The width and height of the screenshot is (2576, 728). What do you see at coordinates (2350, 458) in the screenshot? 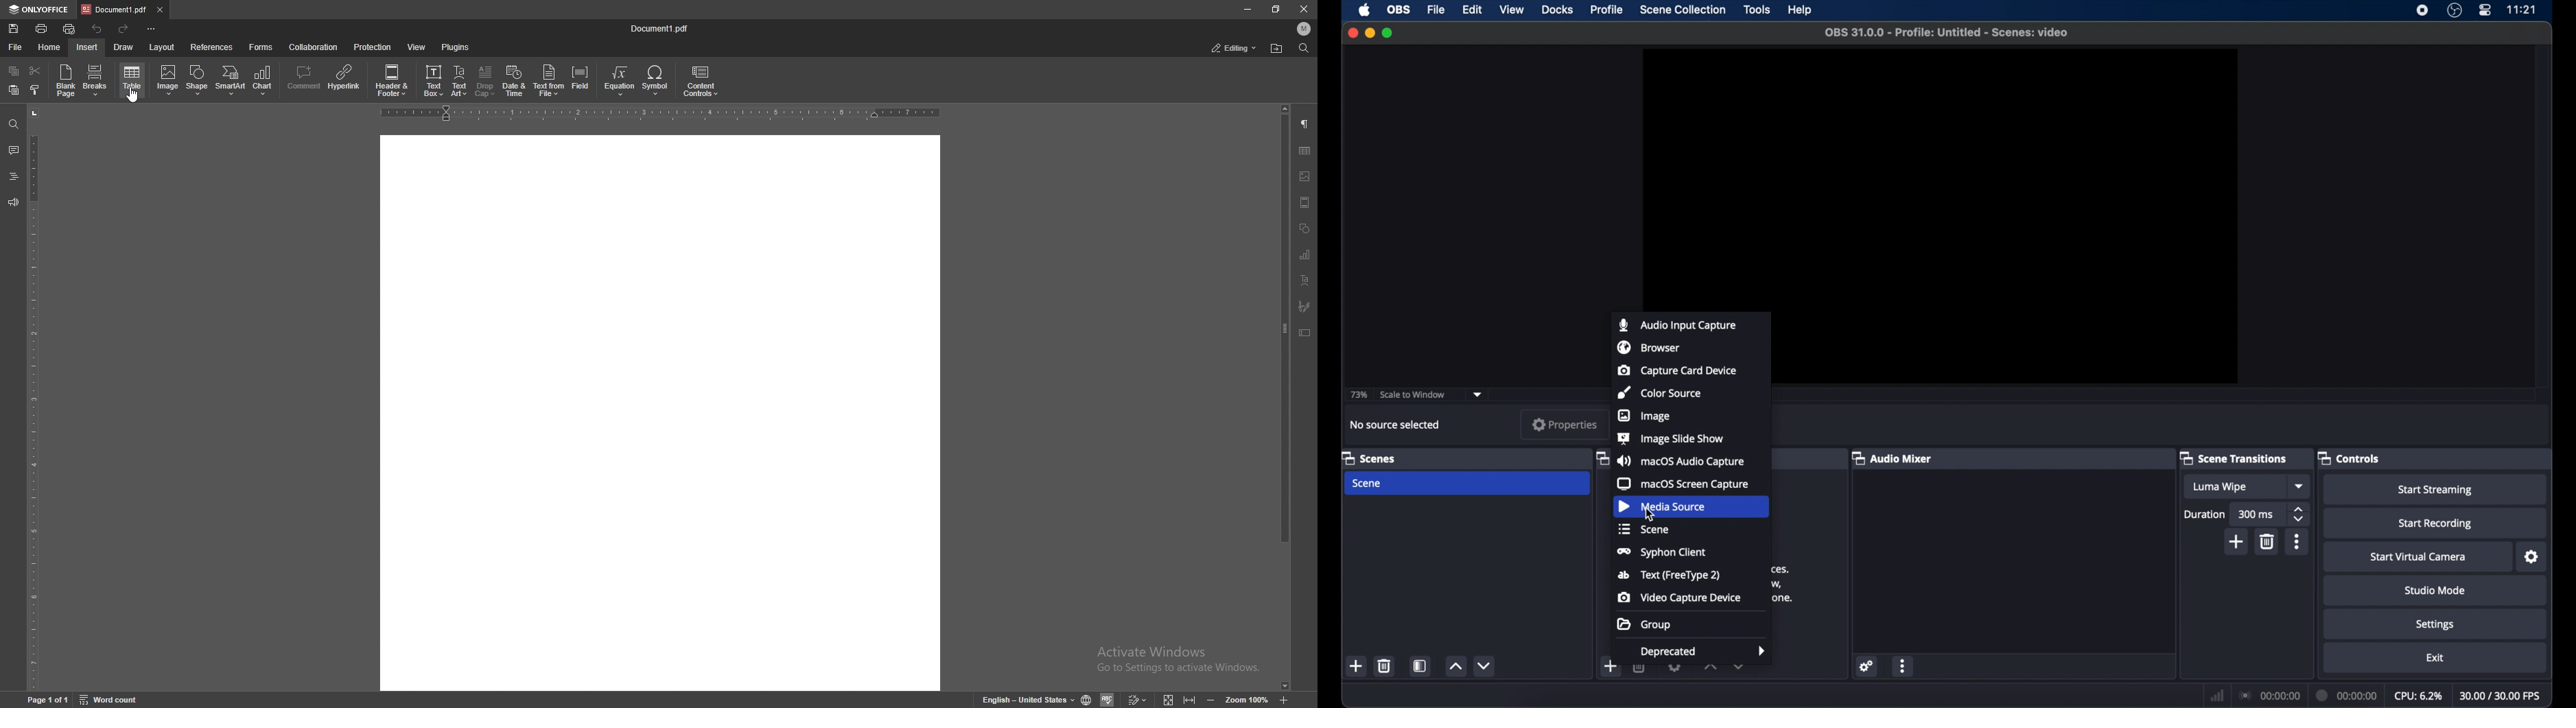
I see `controls` at bounding box center [2350, 458].